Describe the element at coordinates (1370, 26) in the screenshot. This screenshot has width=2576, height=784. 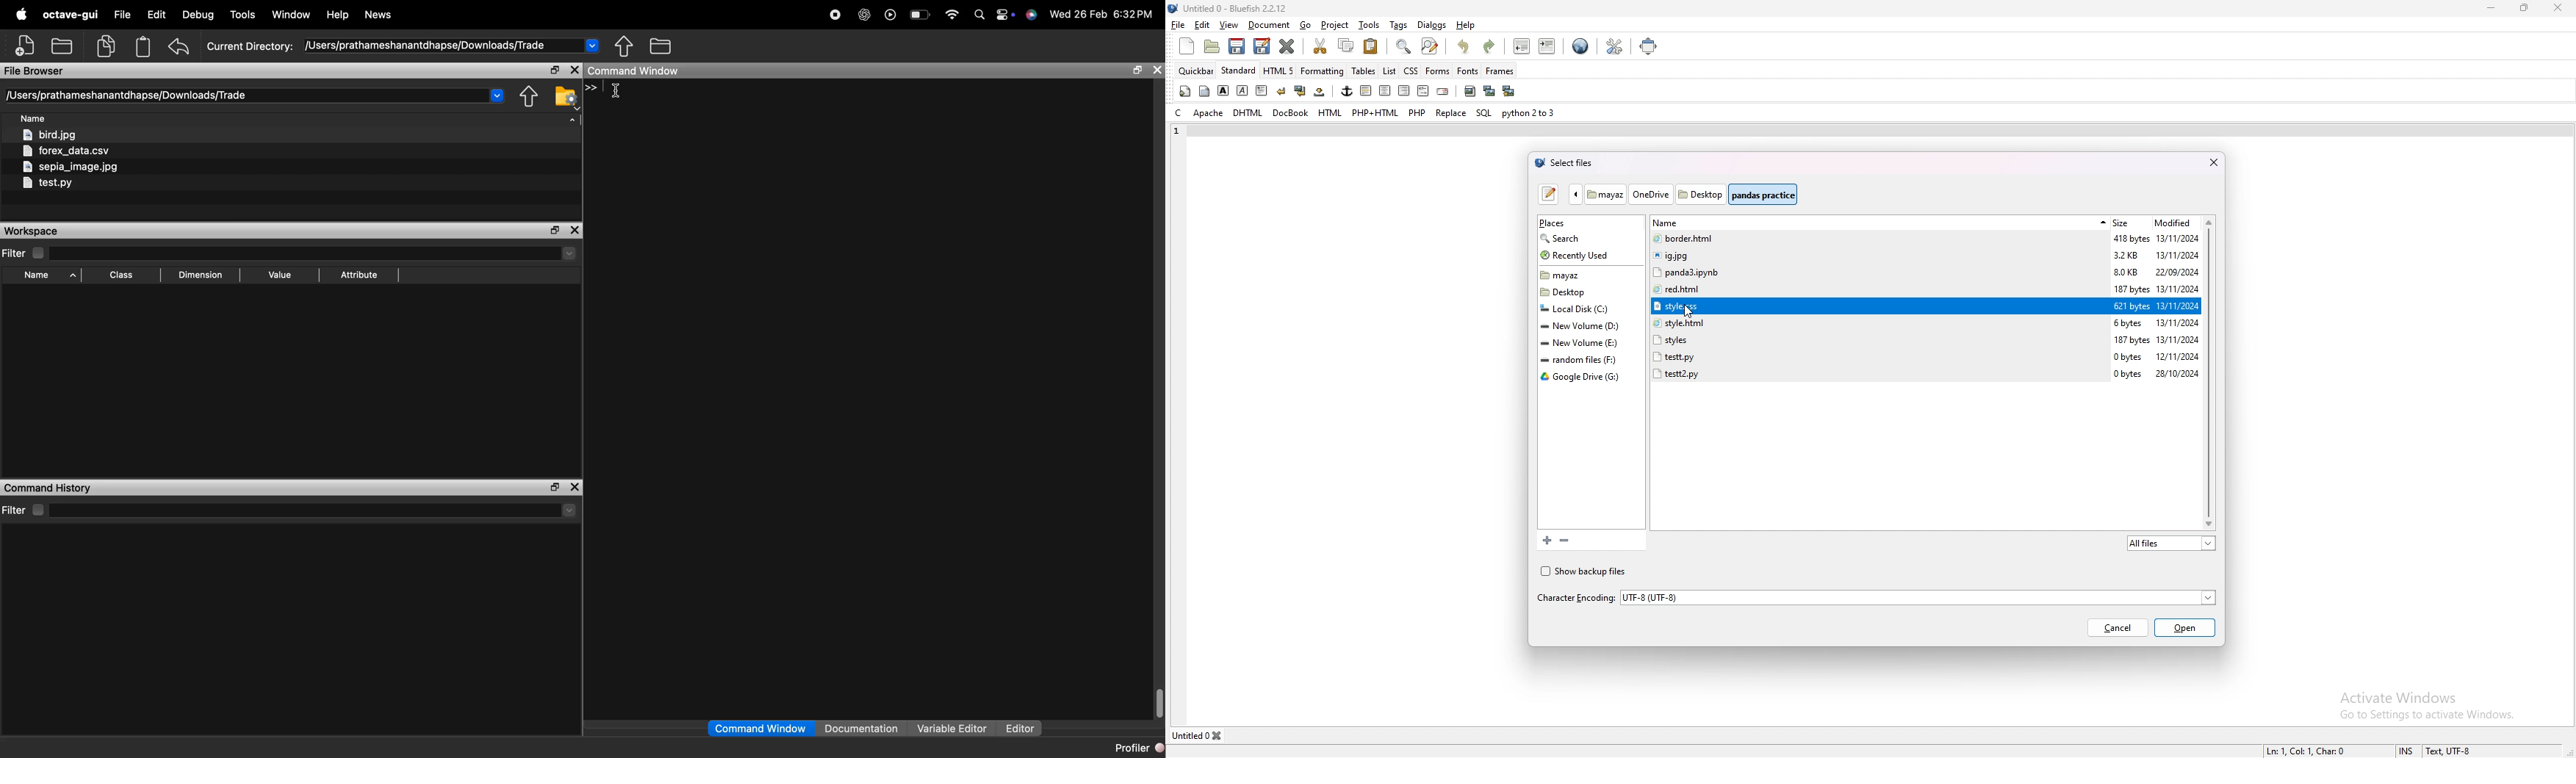
I see `tools` at that location.